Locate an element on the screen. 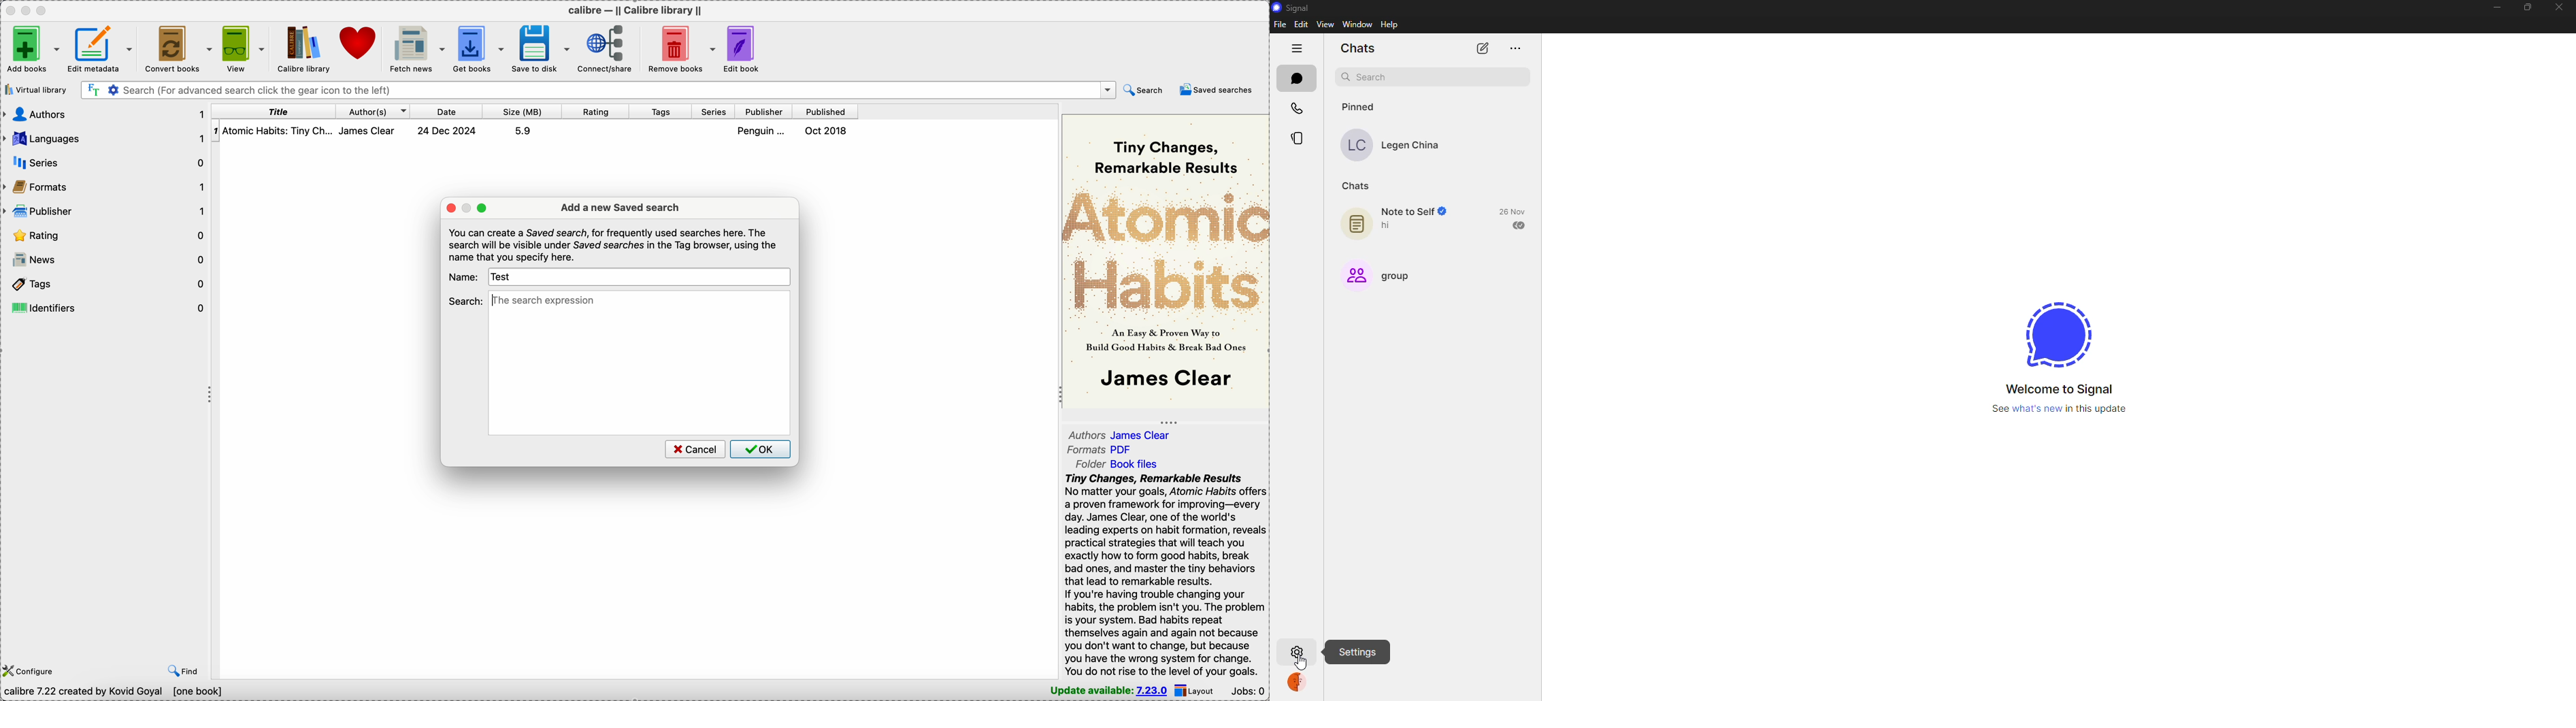  group is located at coordinates (1377, 275).